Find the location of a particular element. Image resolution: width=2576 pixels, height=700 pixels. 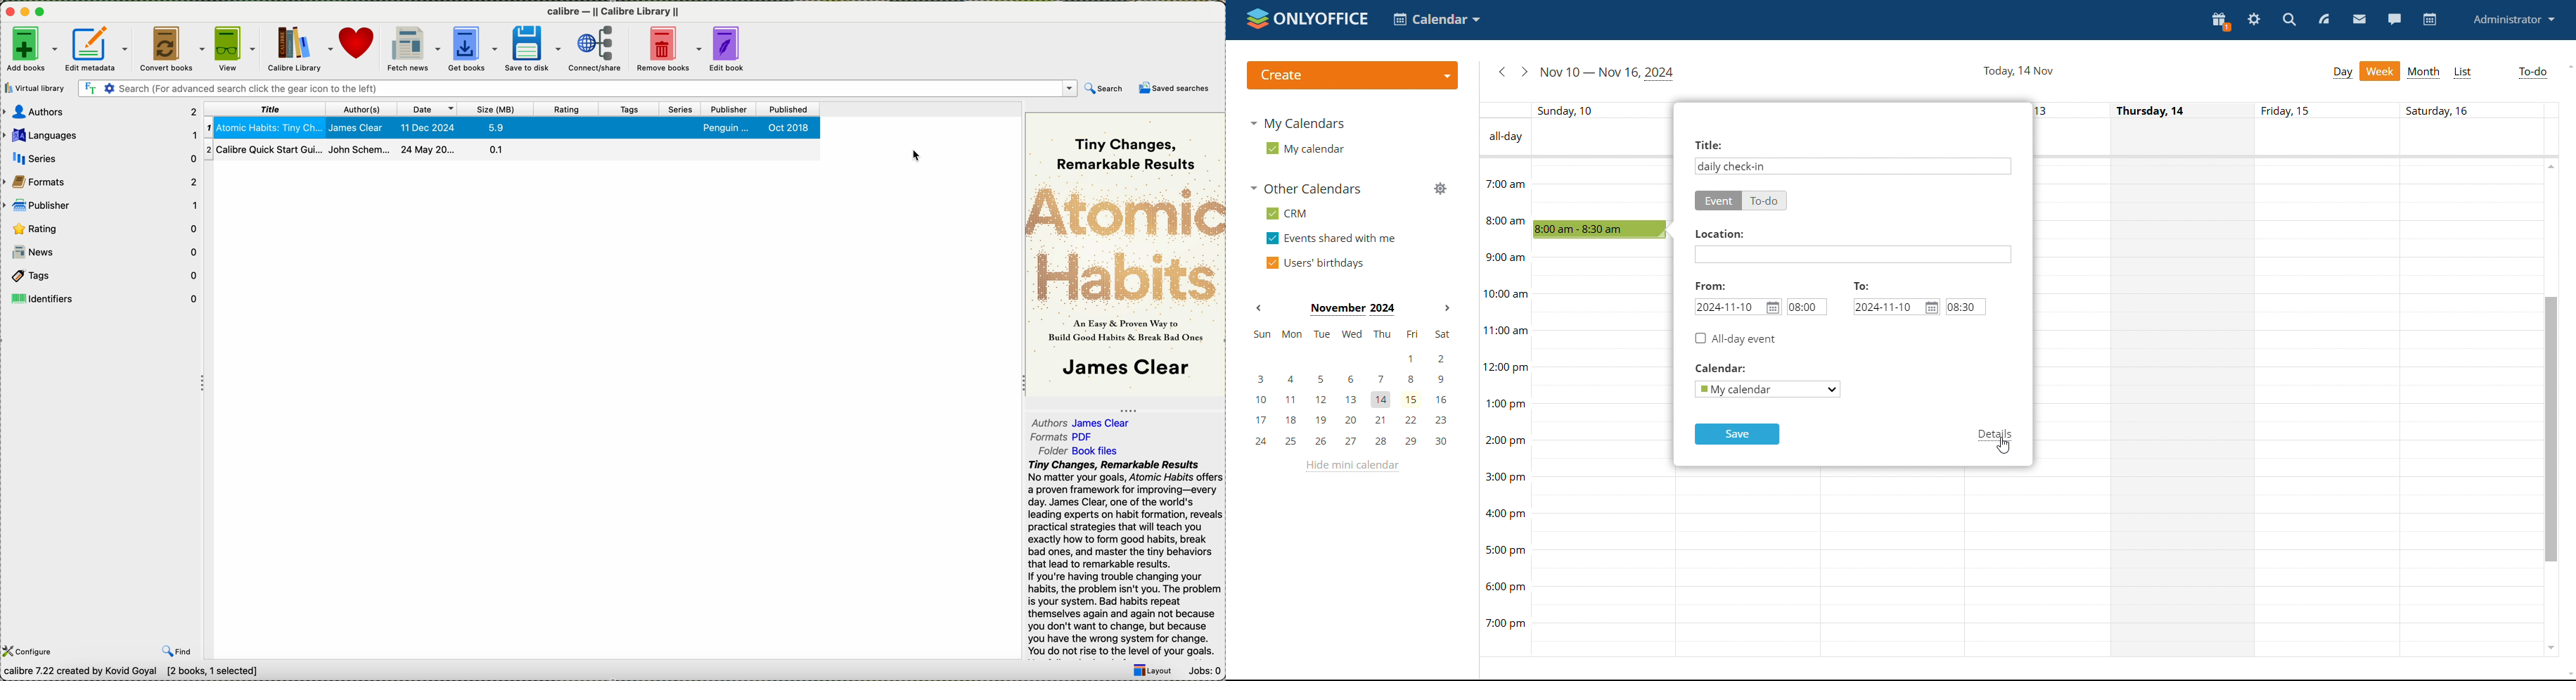

hide mini calendar is located at coordinates (1350, 466).